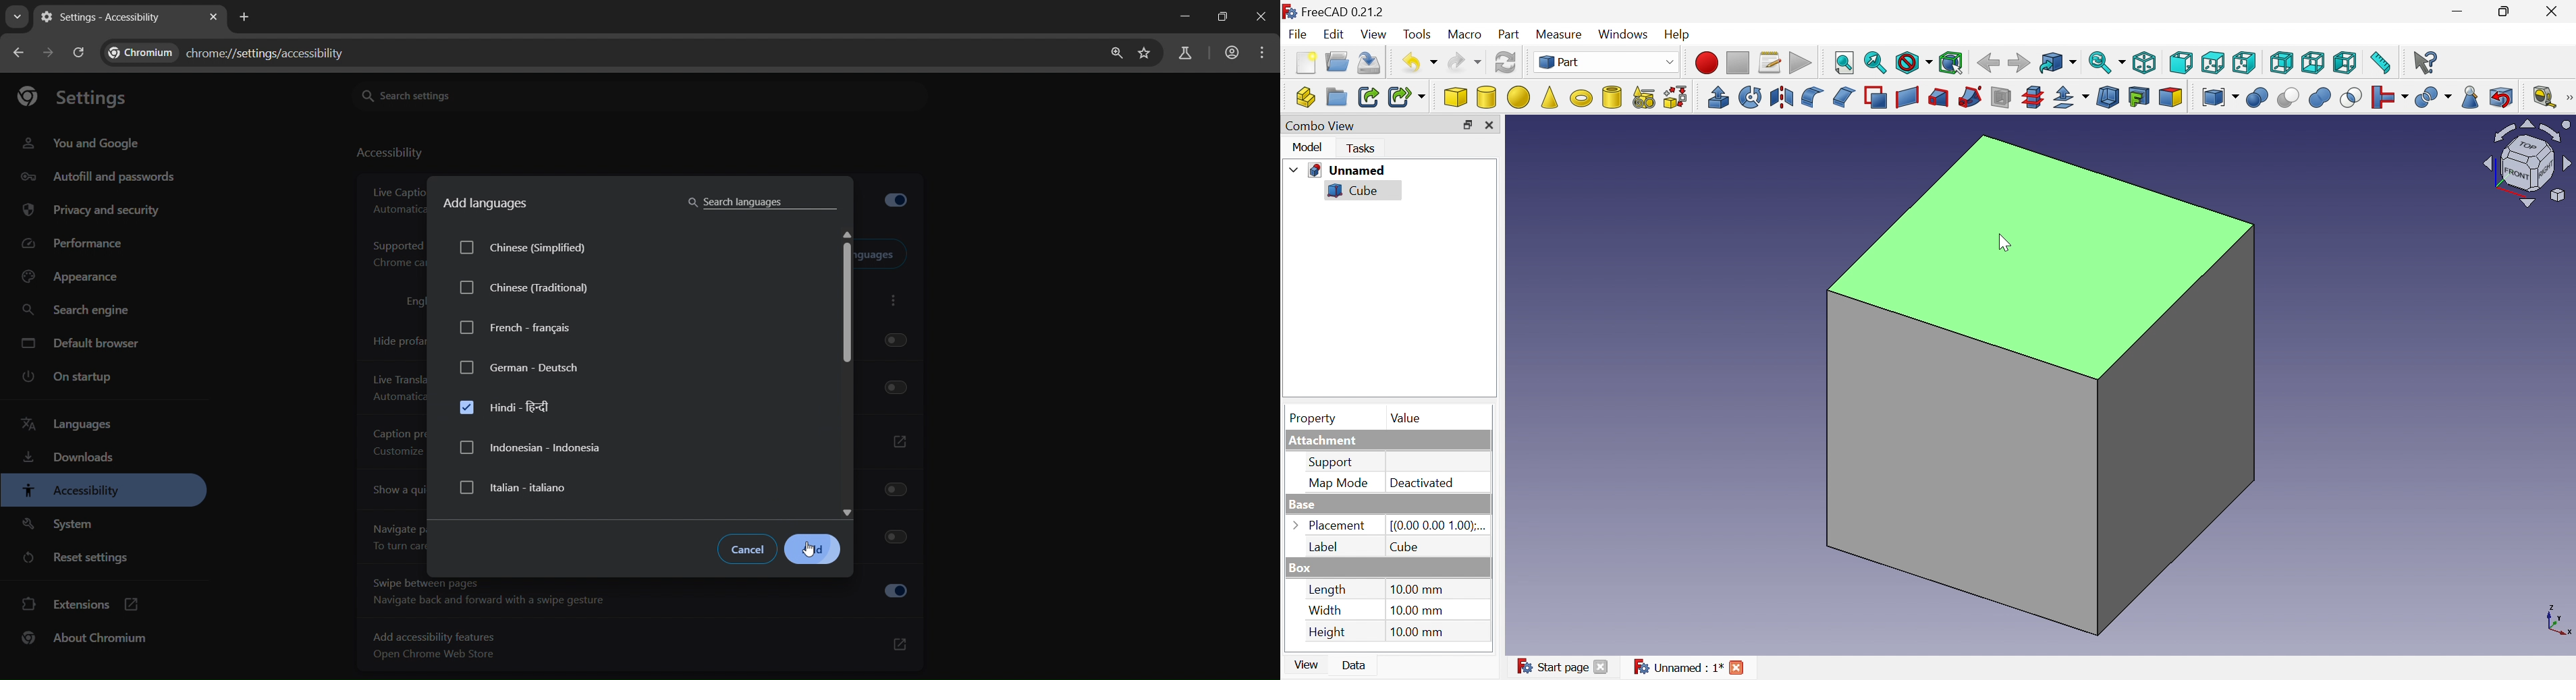 The width and height of the screenshot is (2576, 700). What do you see at coordinates (1845, 63) in the screenshot?
I see `Fit style` at bounding box center [1845, 63].